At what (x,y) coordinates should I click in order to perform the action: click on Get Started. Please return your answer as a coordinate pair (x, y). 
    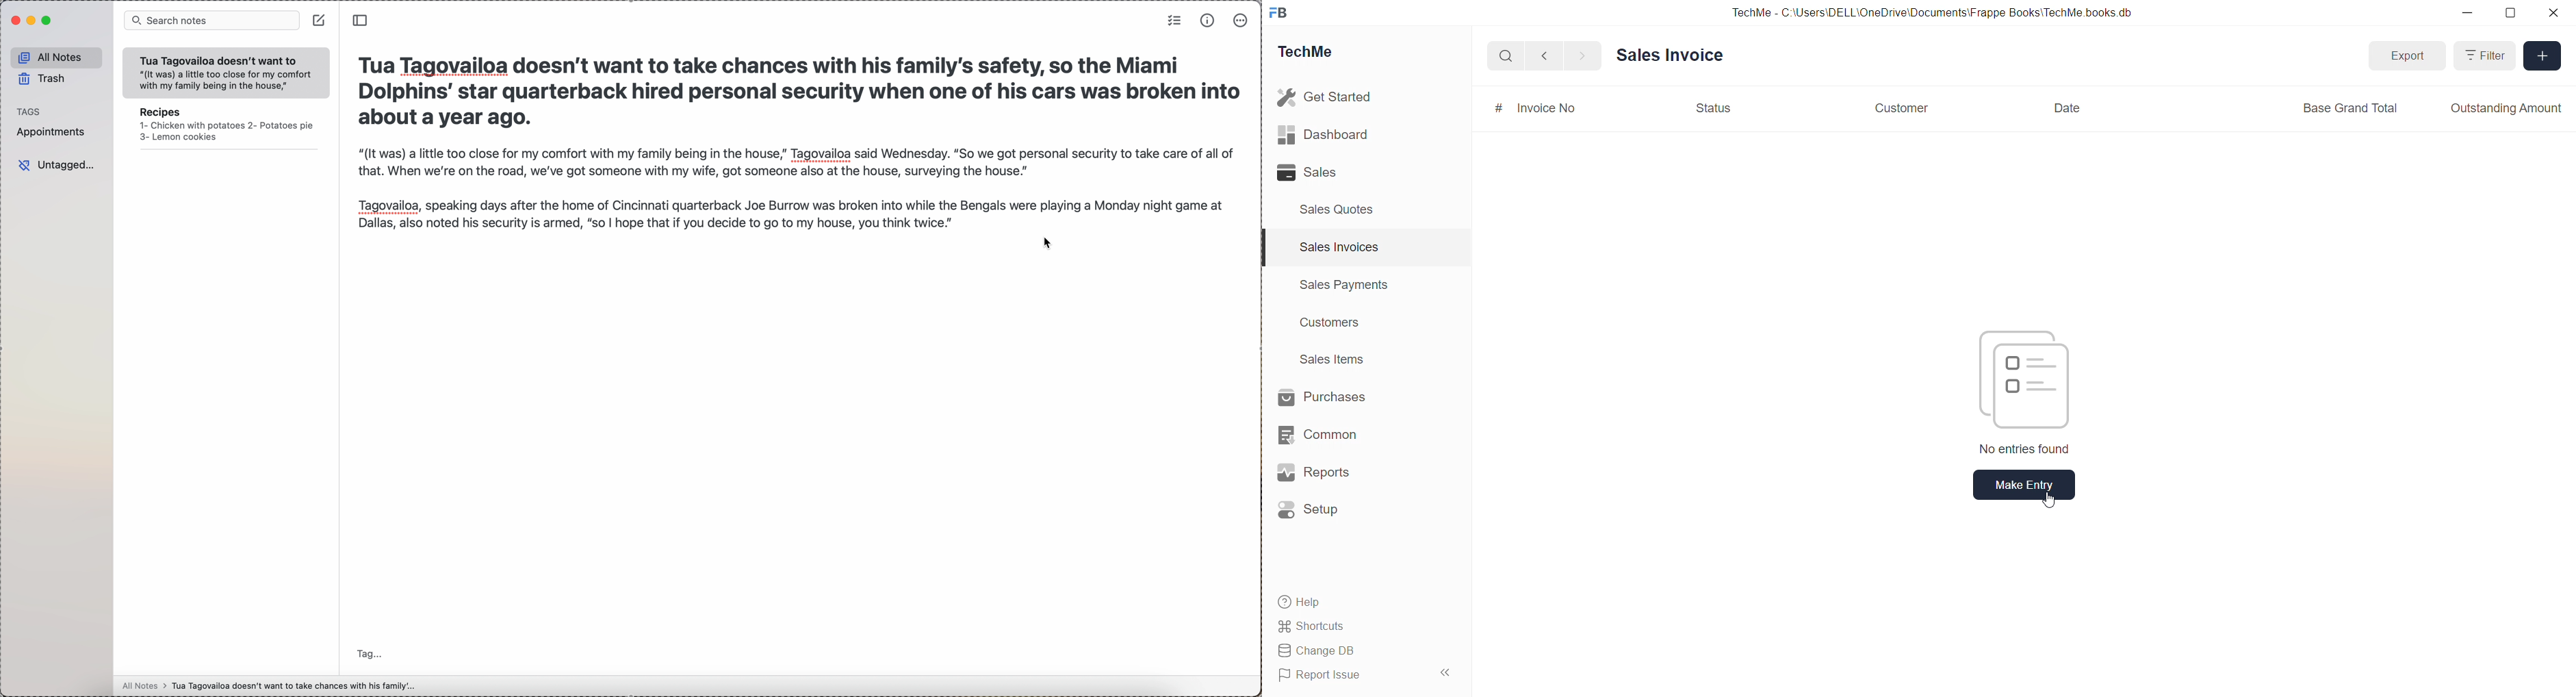
    Looking at the image, I should click on (1326, 97).